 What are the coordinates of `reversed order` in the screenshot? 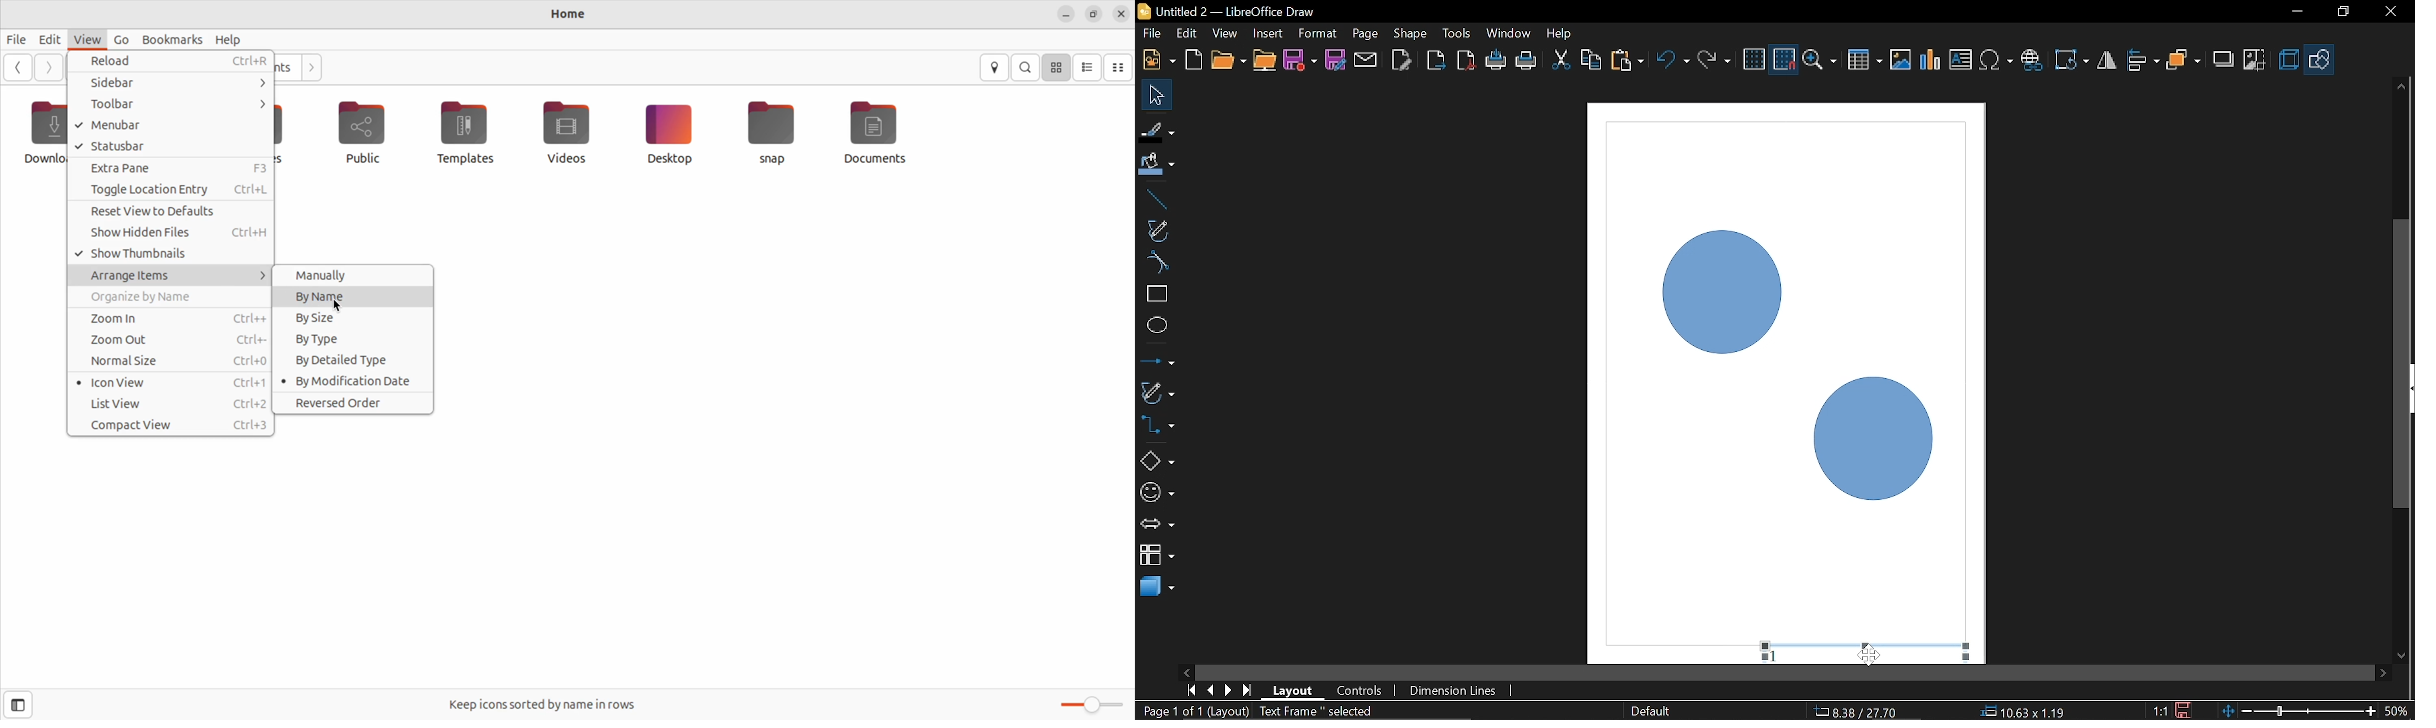 It's located at (353, 404).